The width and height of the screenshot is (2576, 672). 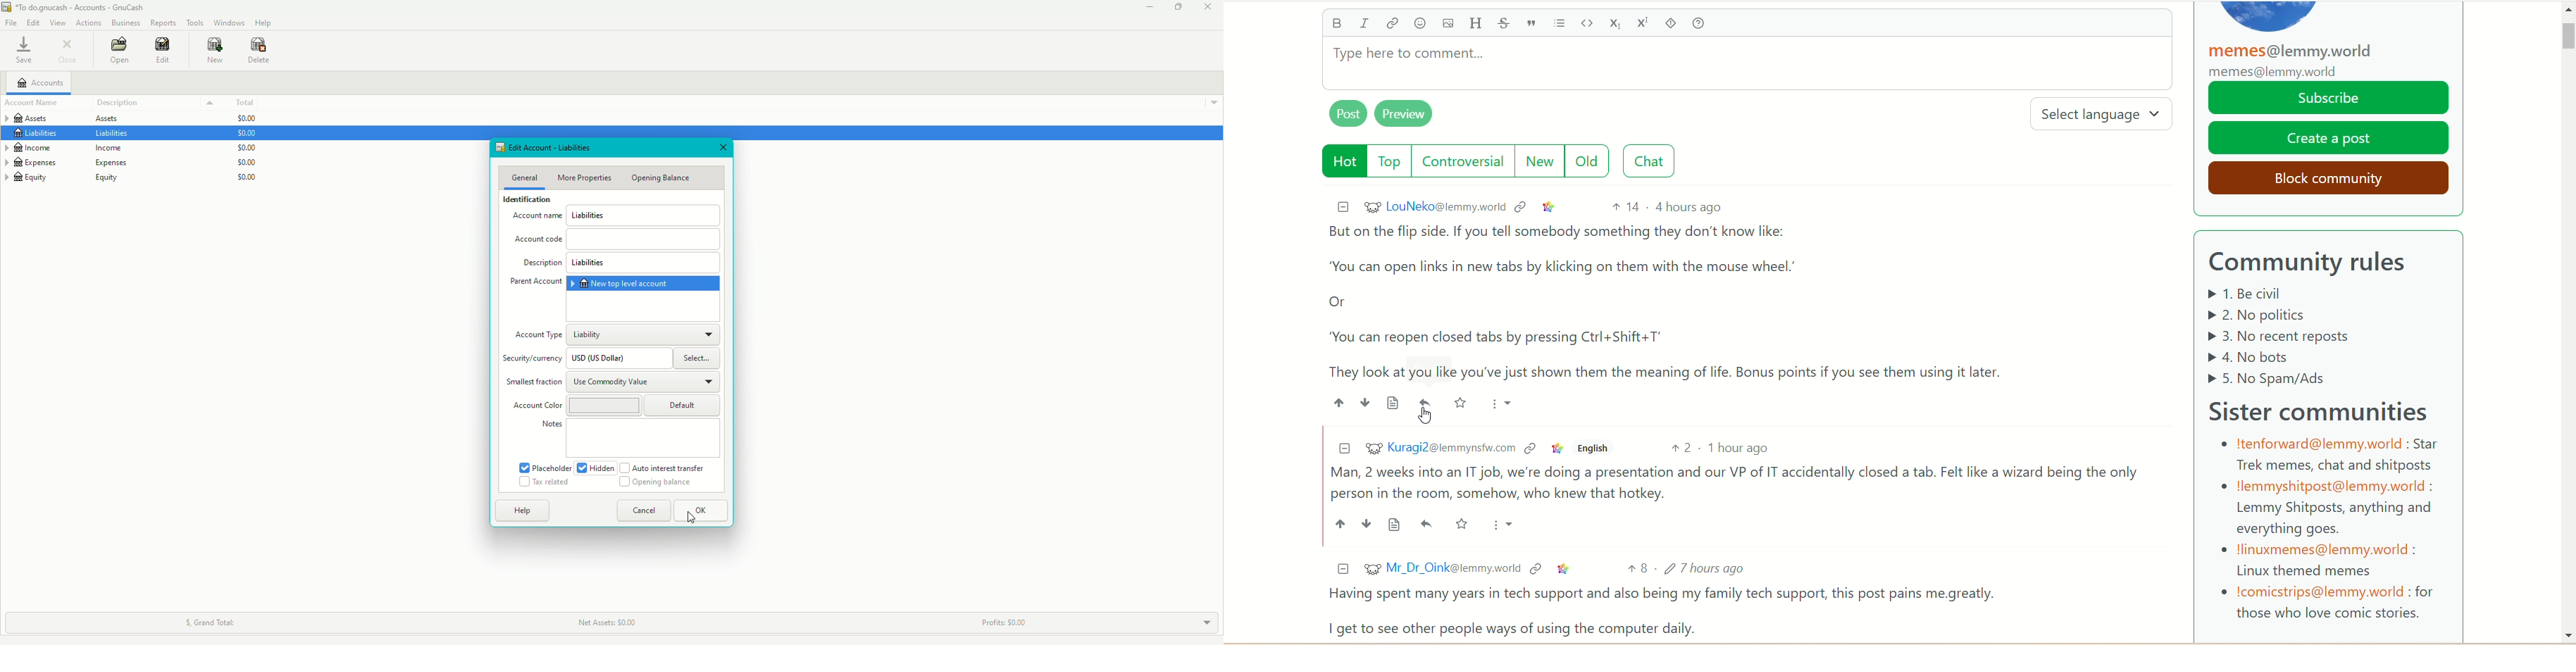 What do you see at coordinates (722, 147) in the screenshot?
I see `Close` at bounding box center [722, 147].